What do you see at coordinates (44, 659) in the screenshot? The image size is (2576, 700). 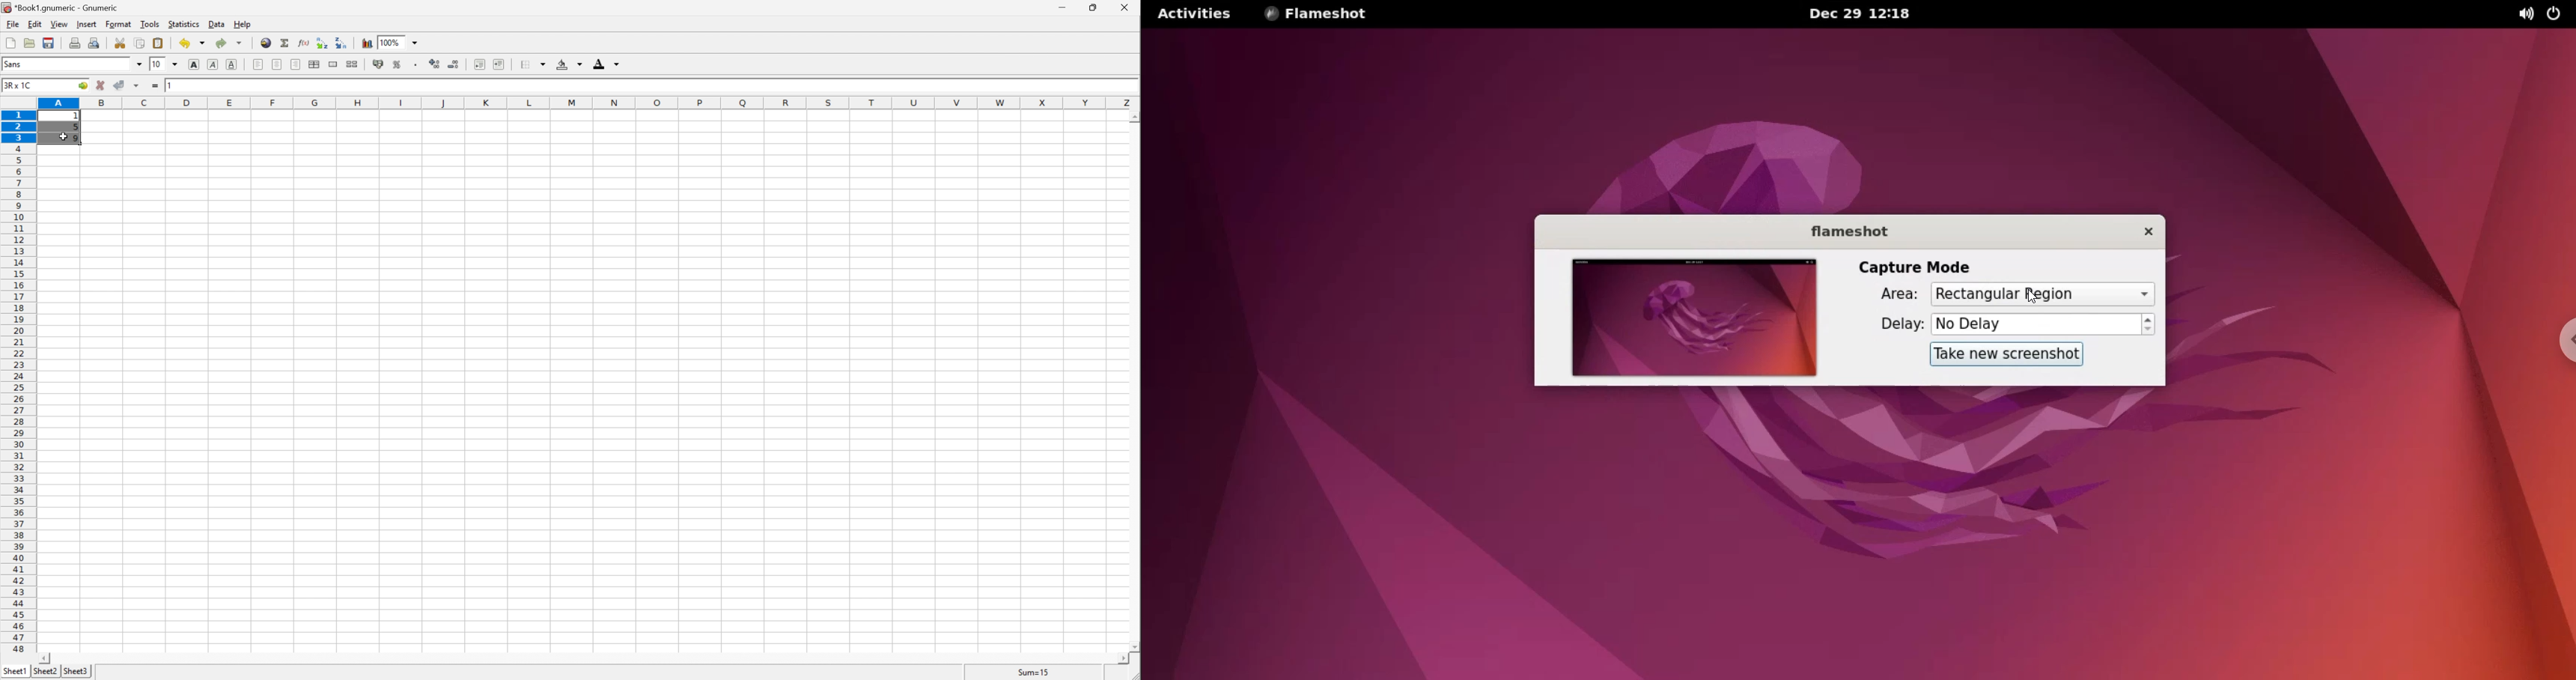 I see `scroll left` at bounding box center [44, 659].